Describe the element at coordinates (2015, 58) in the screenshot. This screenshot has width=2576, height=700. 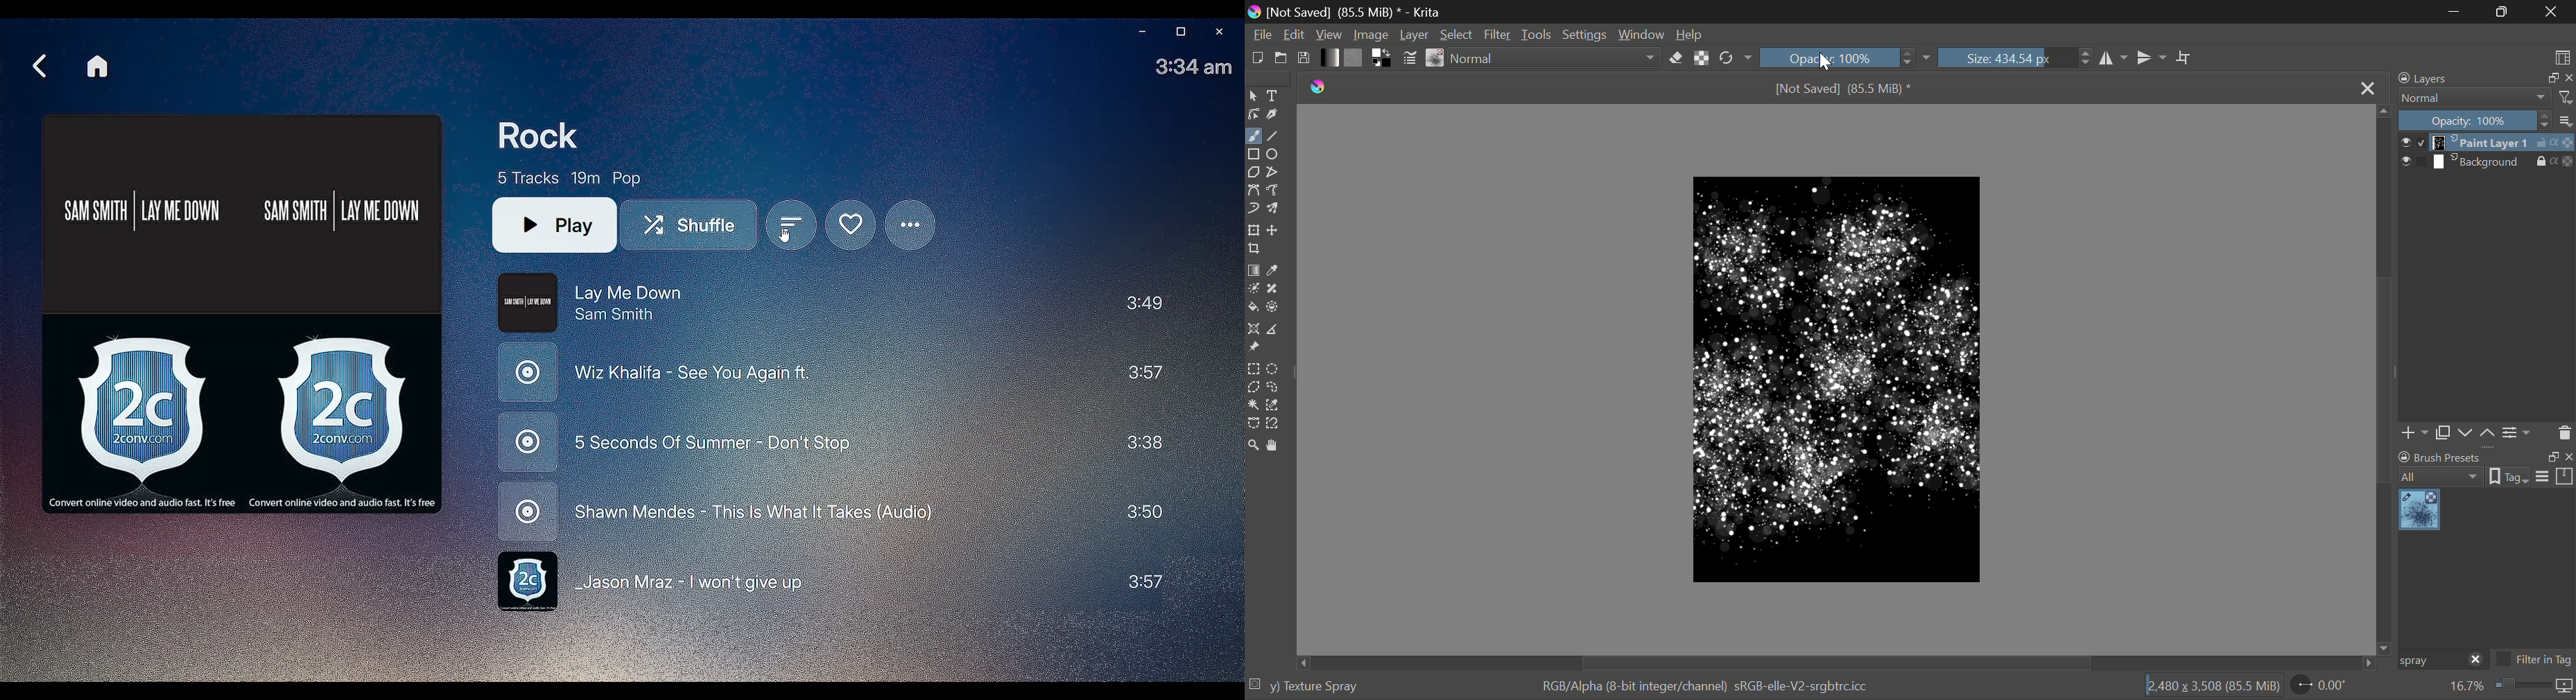
I see `Brush Size` at that location.